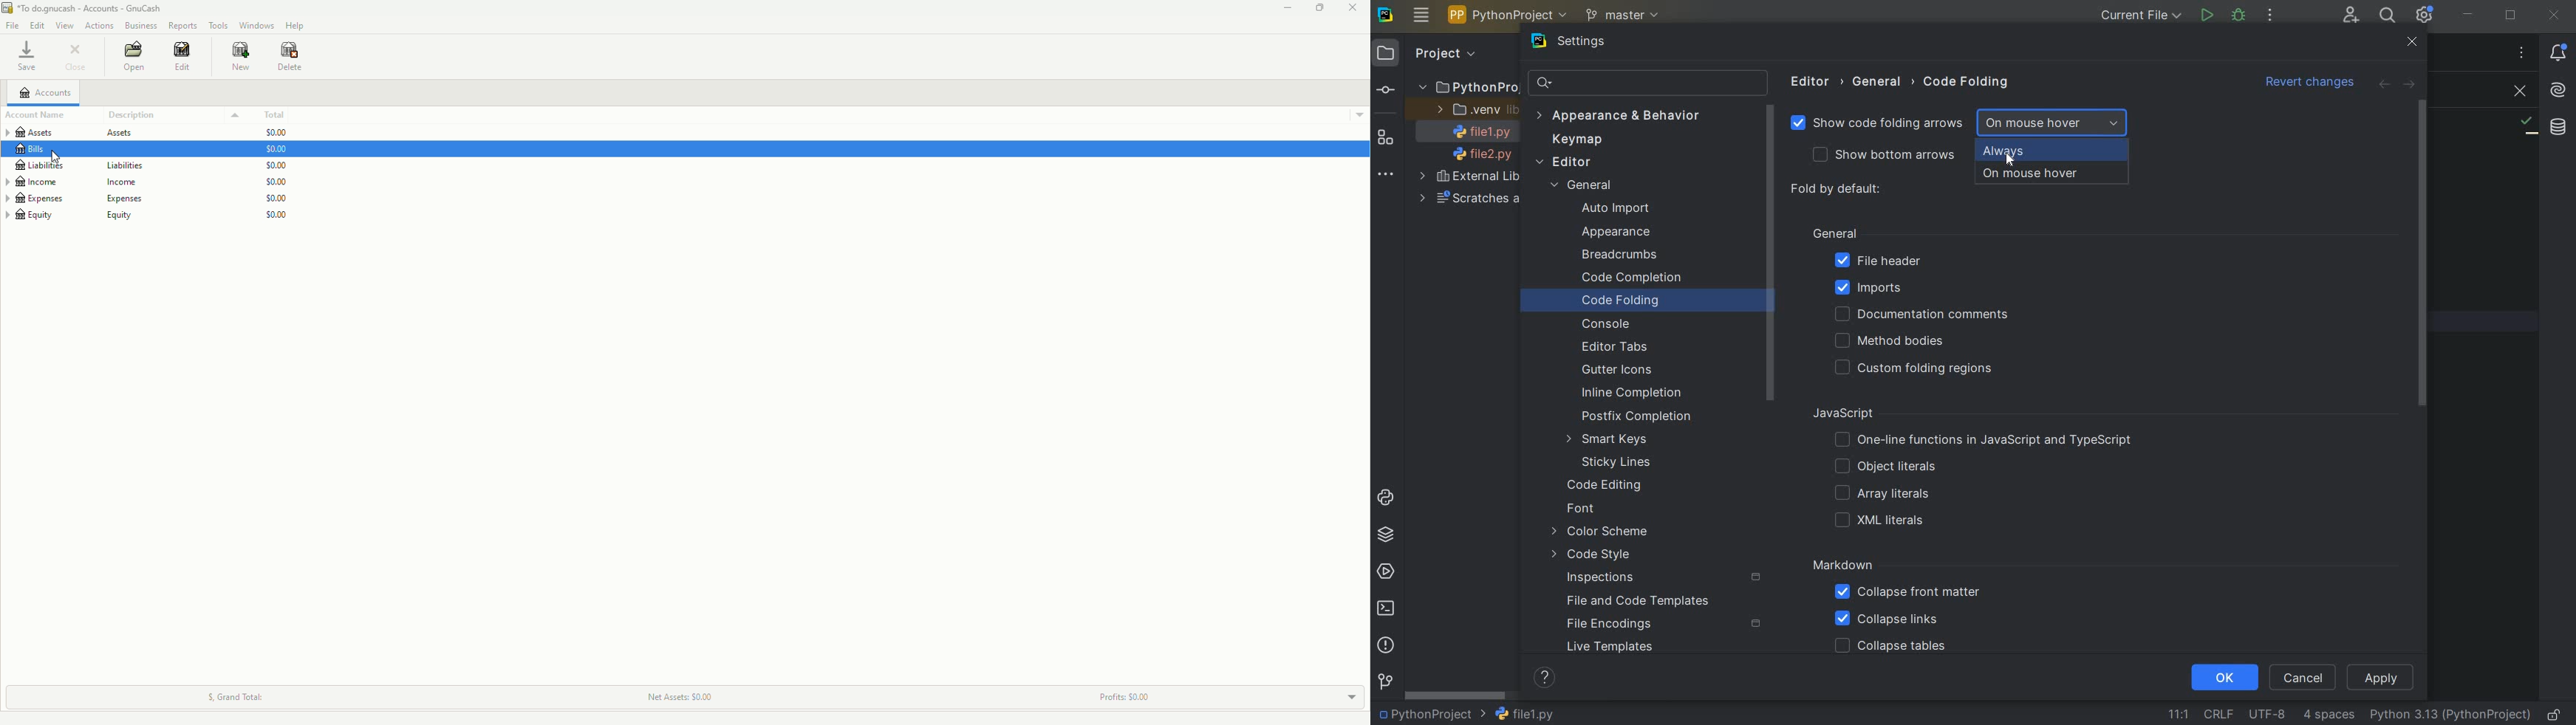 The height and width of the screenshot is (728, 2576). Describe the element at coordinates (81, 181) in the screenshot. I see `Income` at that location.